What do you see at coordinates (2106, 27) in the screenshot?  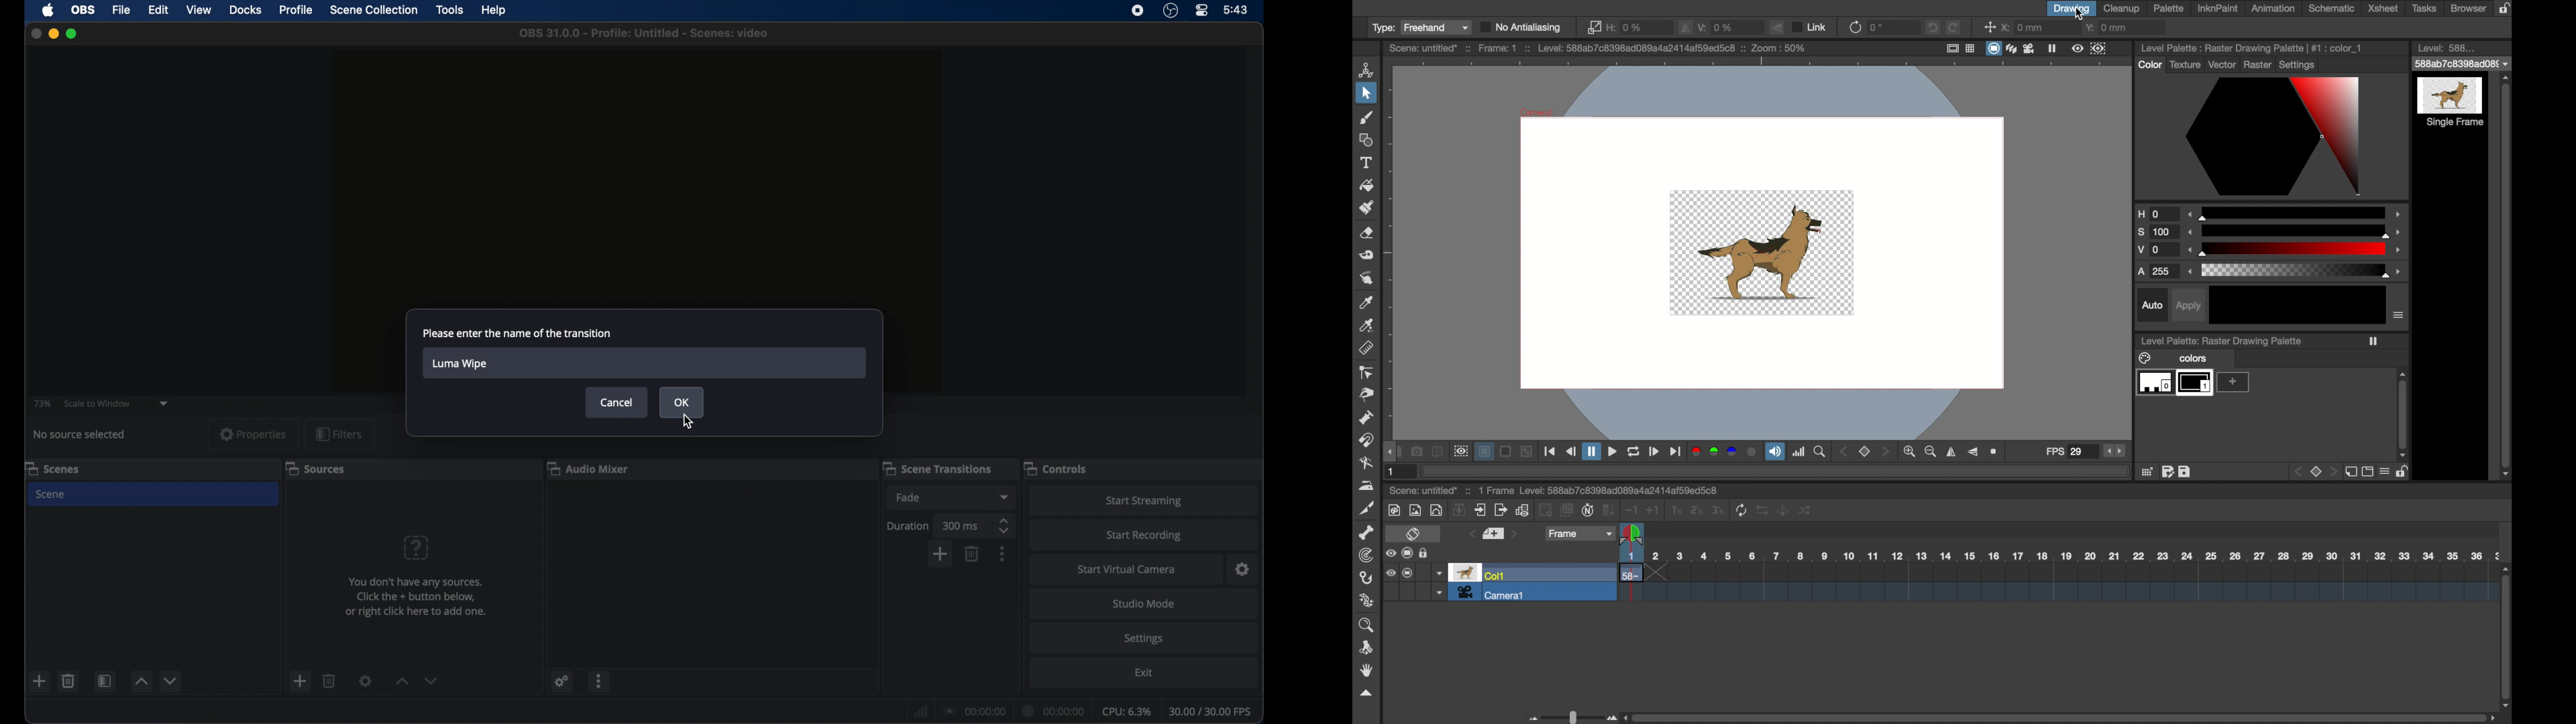 I see `y` at bounding box center [2106, 27].